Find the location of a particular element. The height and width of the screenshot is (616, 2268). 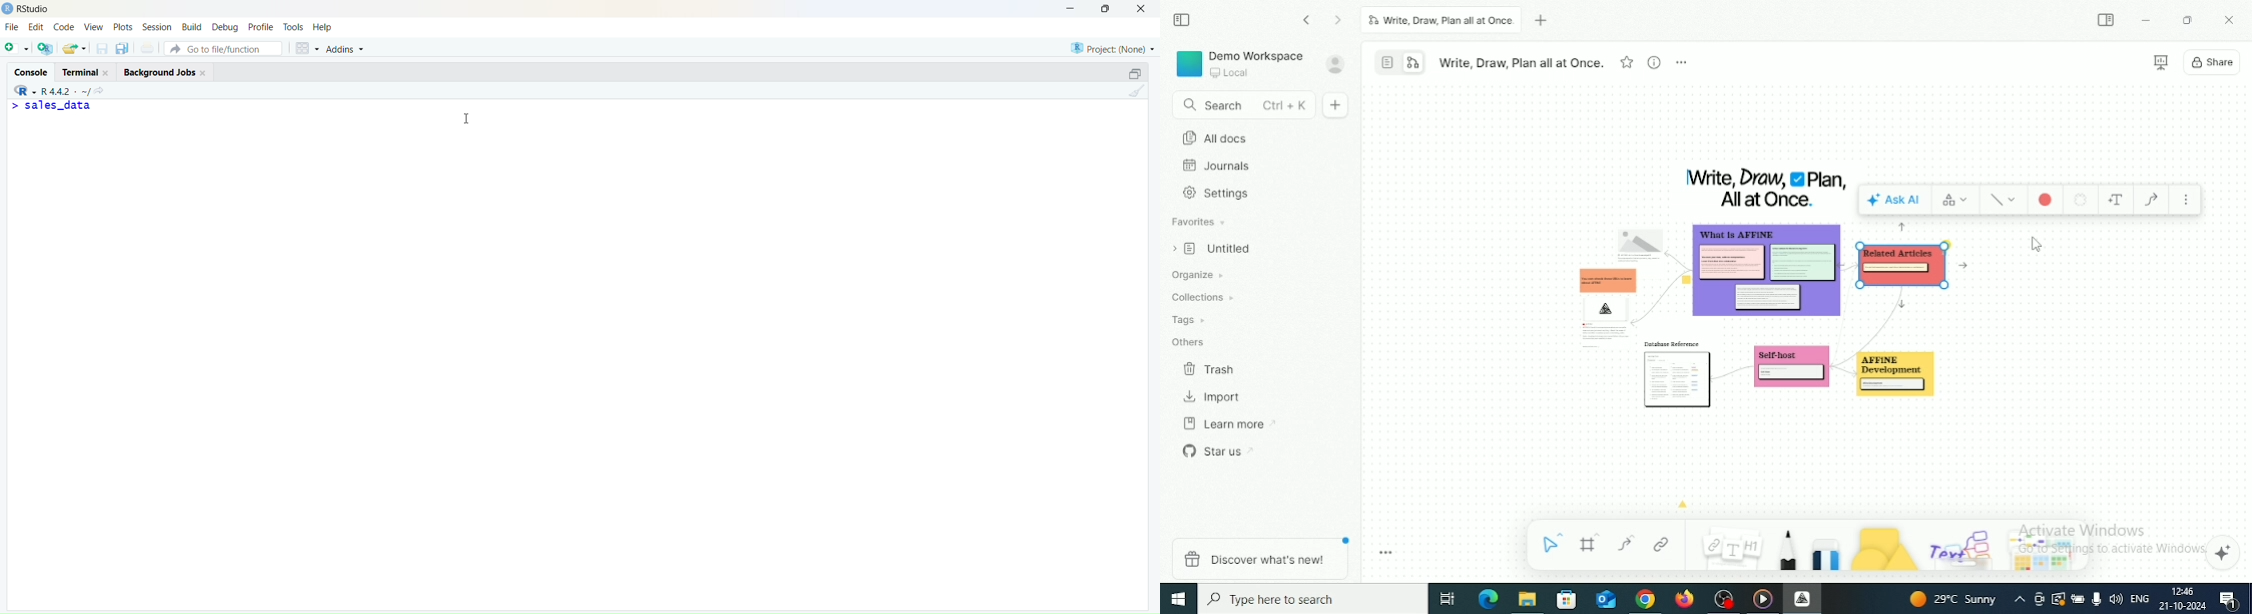

Go to file/function is located at coordinates (222, 48).